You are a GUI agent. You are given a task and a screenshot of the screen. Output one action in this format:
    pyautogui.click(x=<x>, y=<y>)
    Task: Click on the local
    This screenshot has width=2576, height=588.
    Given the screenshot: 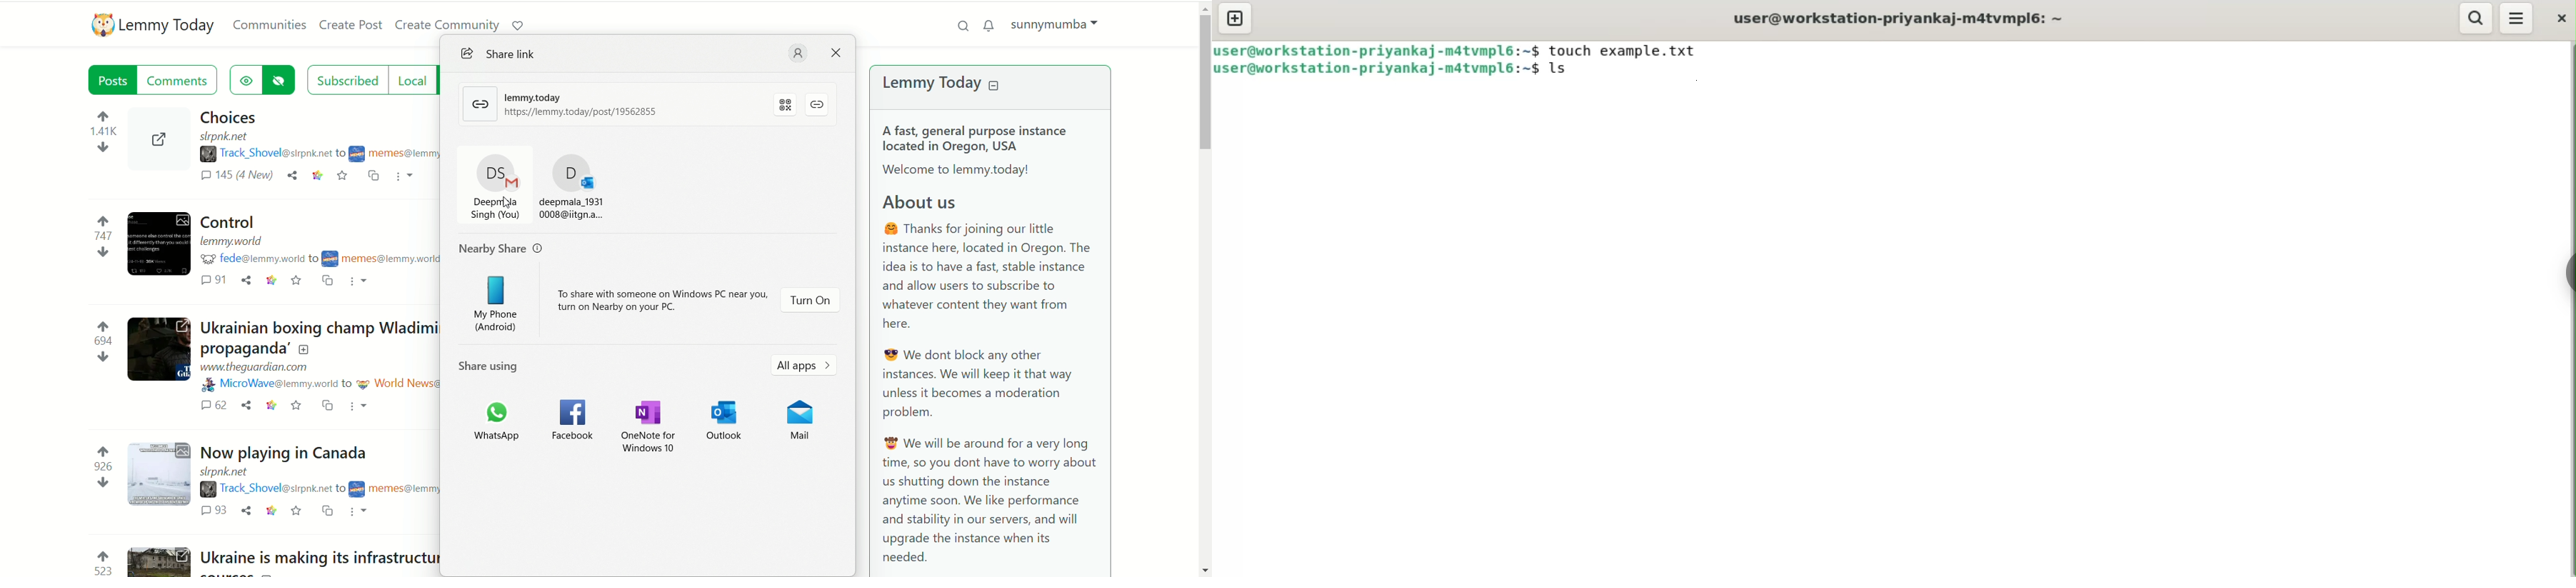 What is the action you would take?
    pyautogui.click(x=411, y=79)
    